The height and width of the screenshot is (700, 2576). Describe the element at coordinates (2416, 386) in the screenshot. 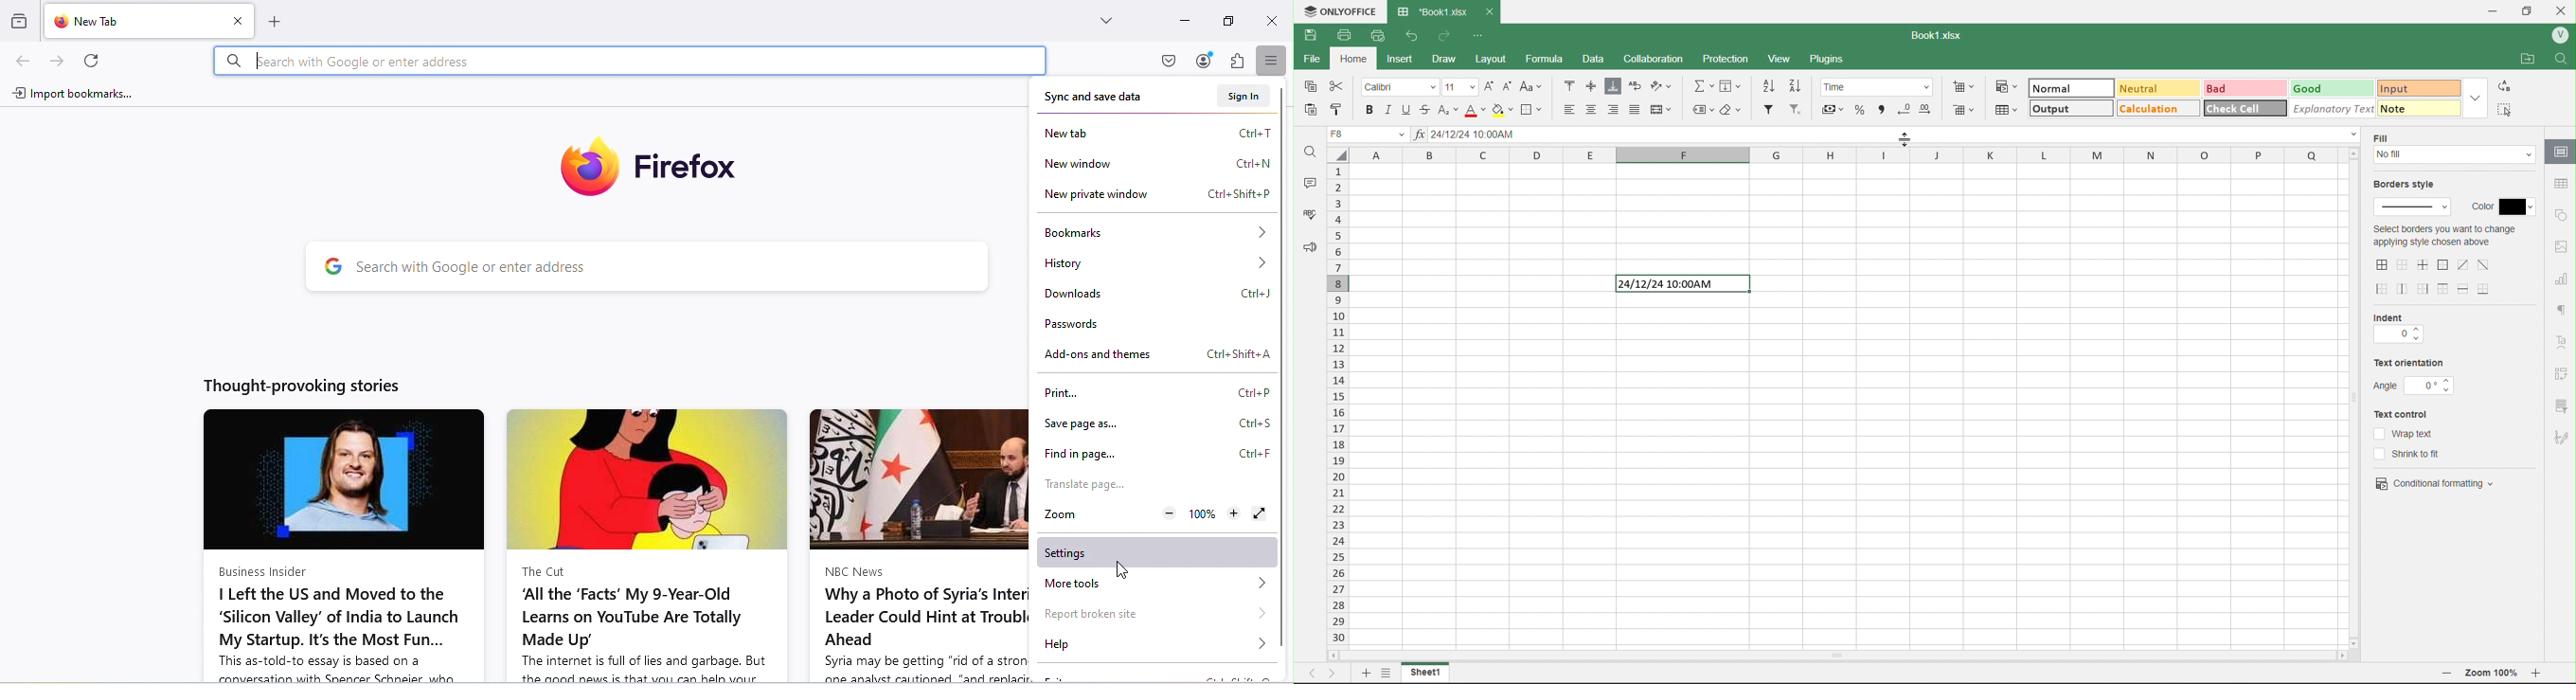

I see `angle` at that location.